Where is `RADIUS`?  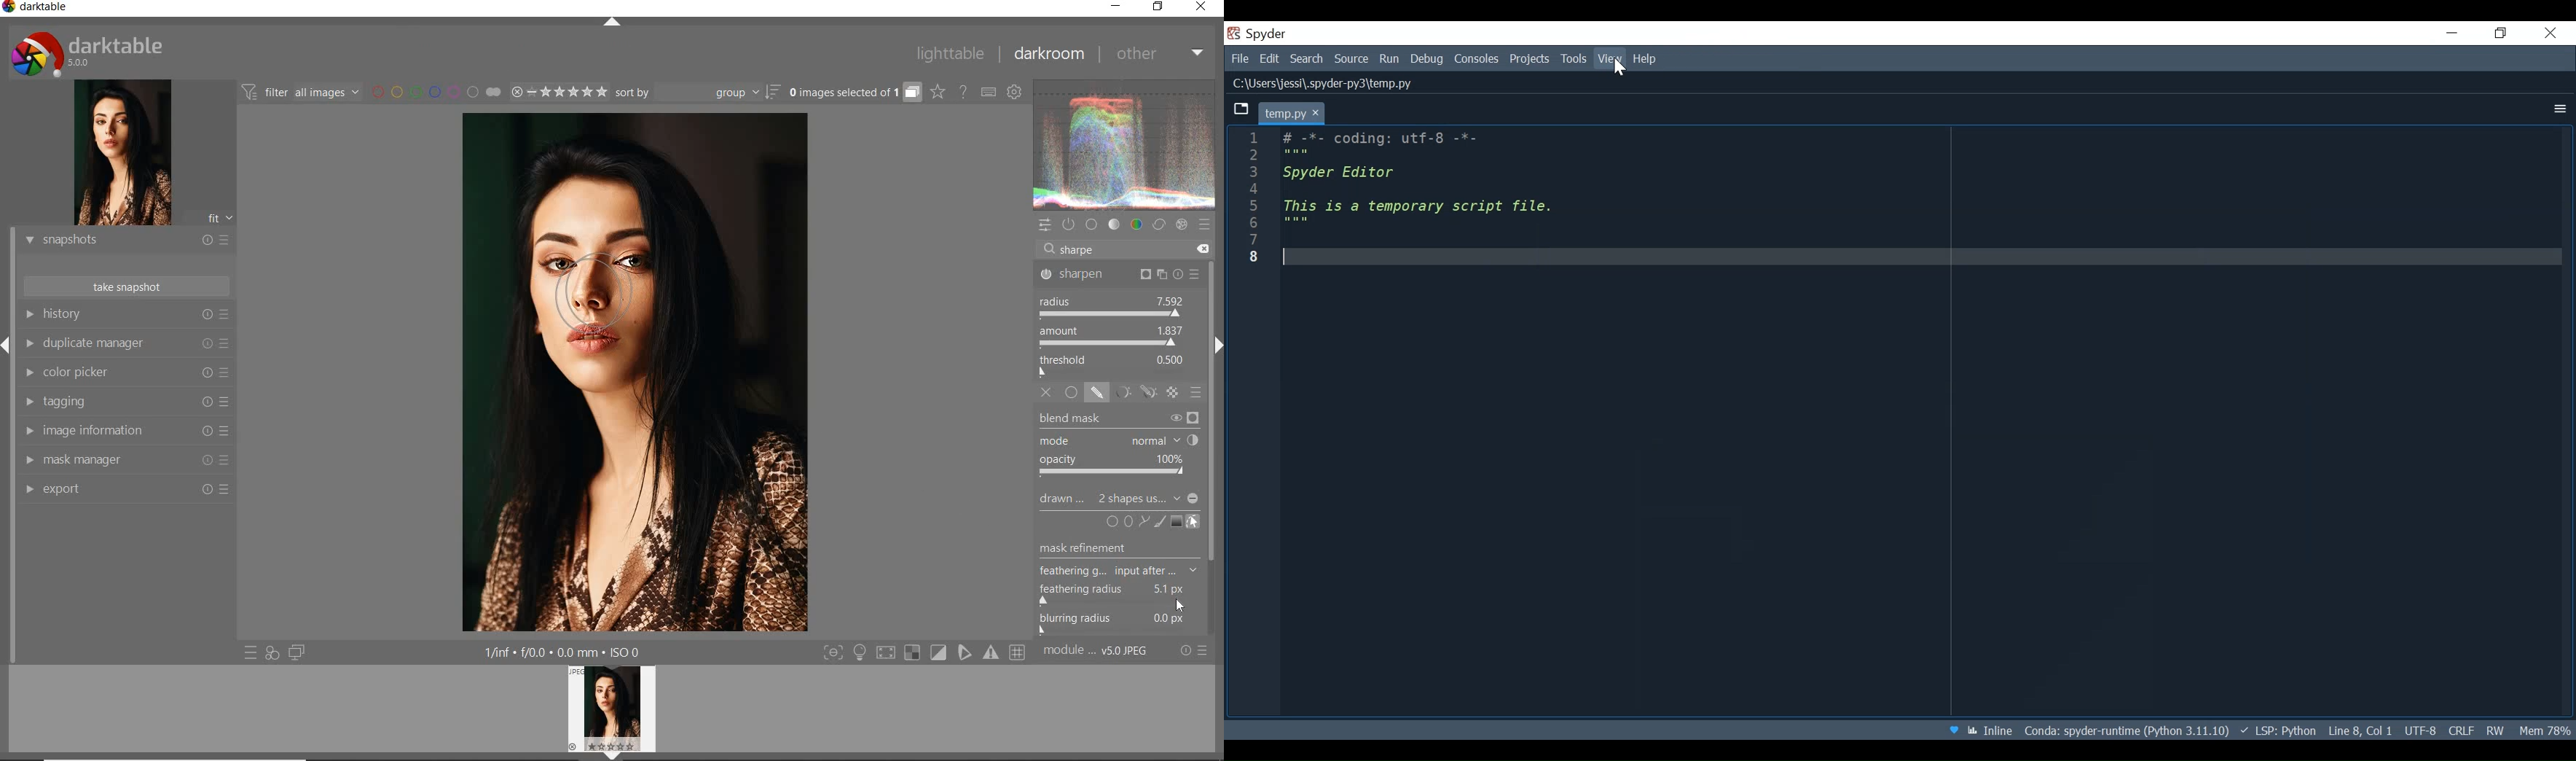 RADIUS is located at coordinates (1112, 305).